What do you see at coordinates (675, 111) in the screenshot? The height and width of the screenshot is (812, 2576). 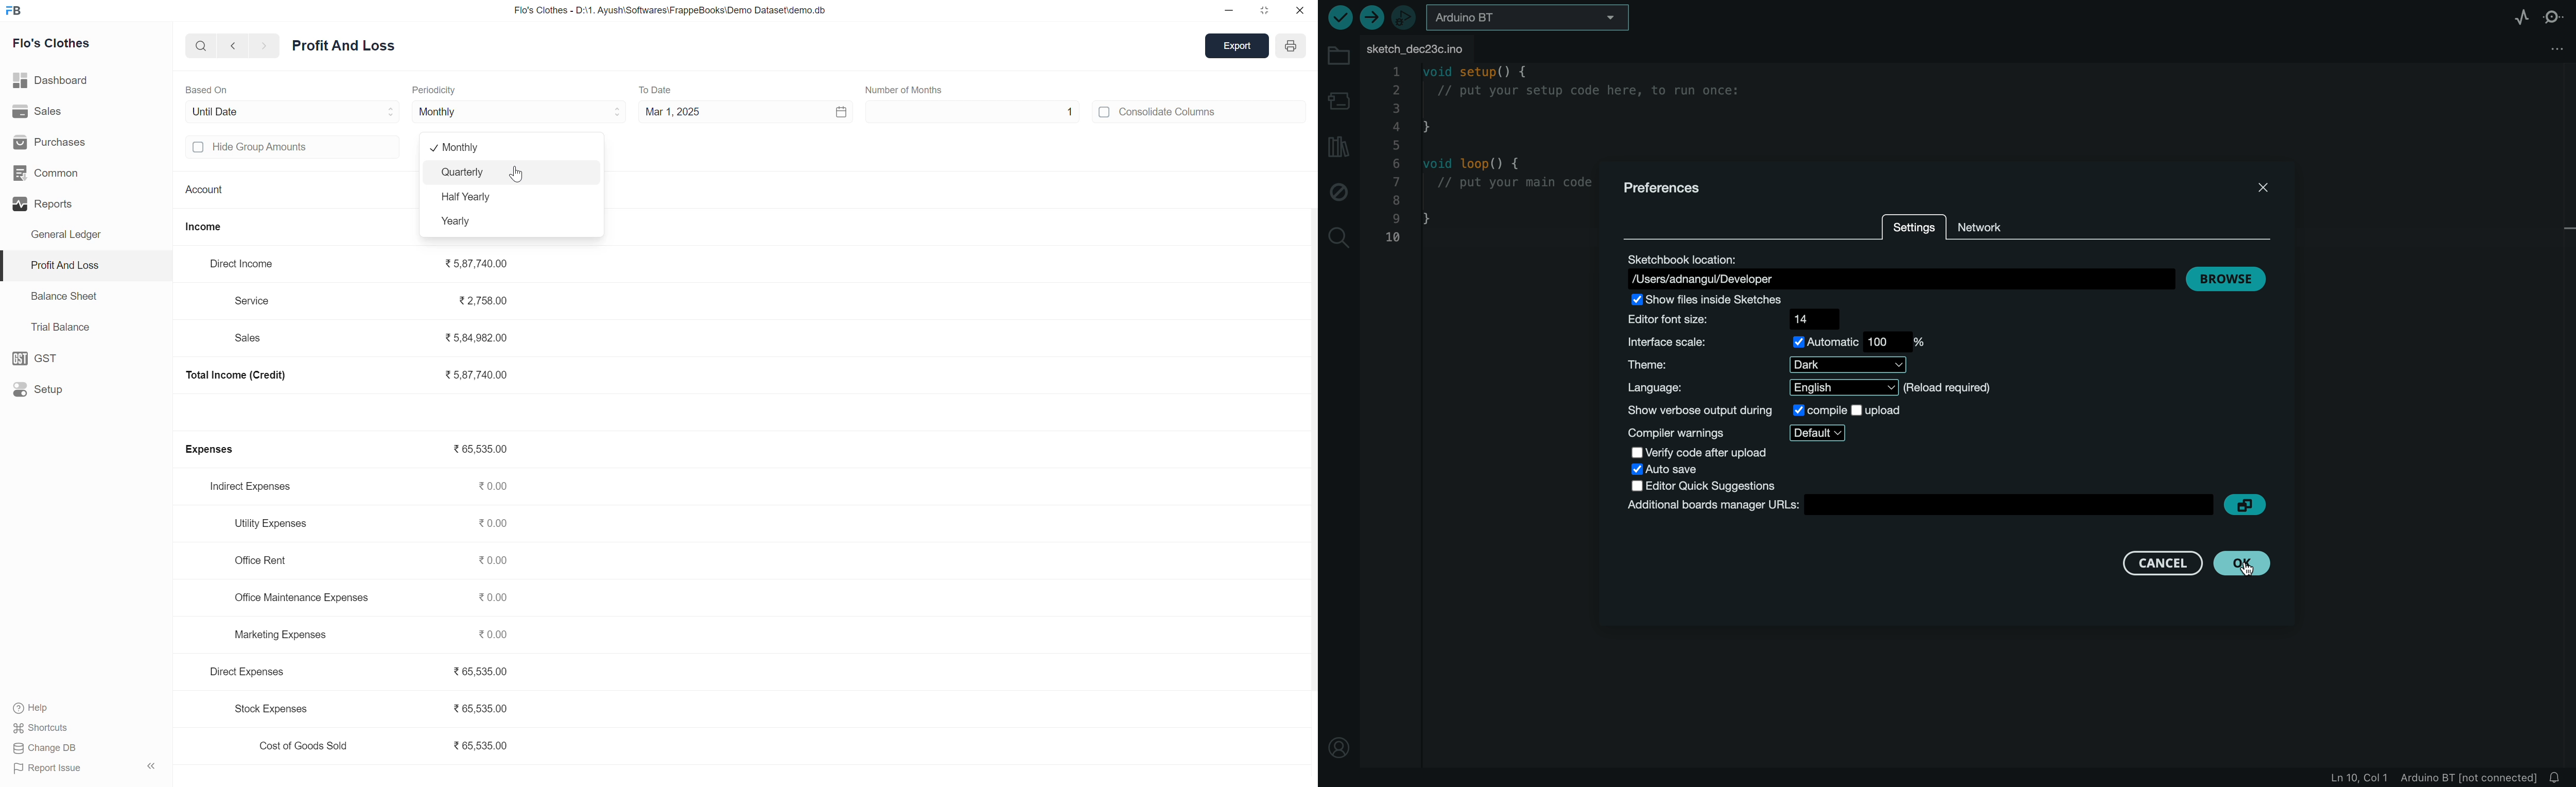 I see `Mar 1, 2025` at bounding box center [675, 111].